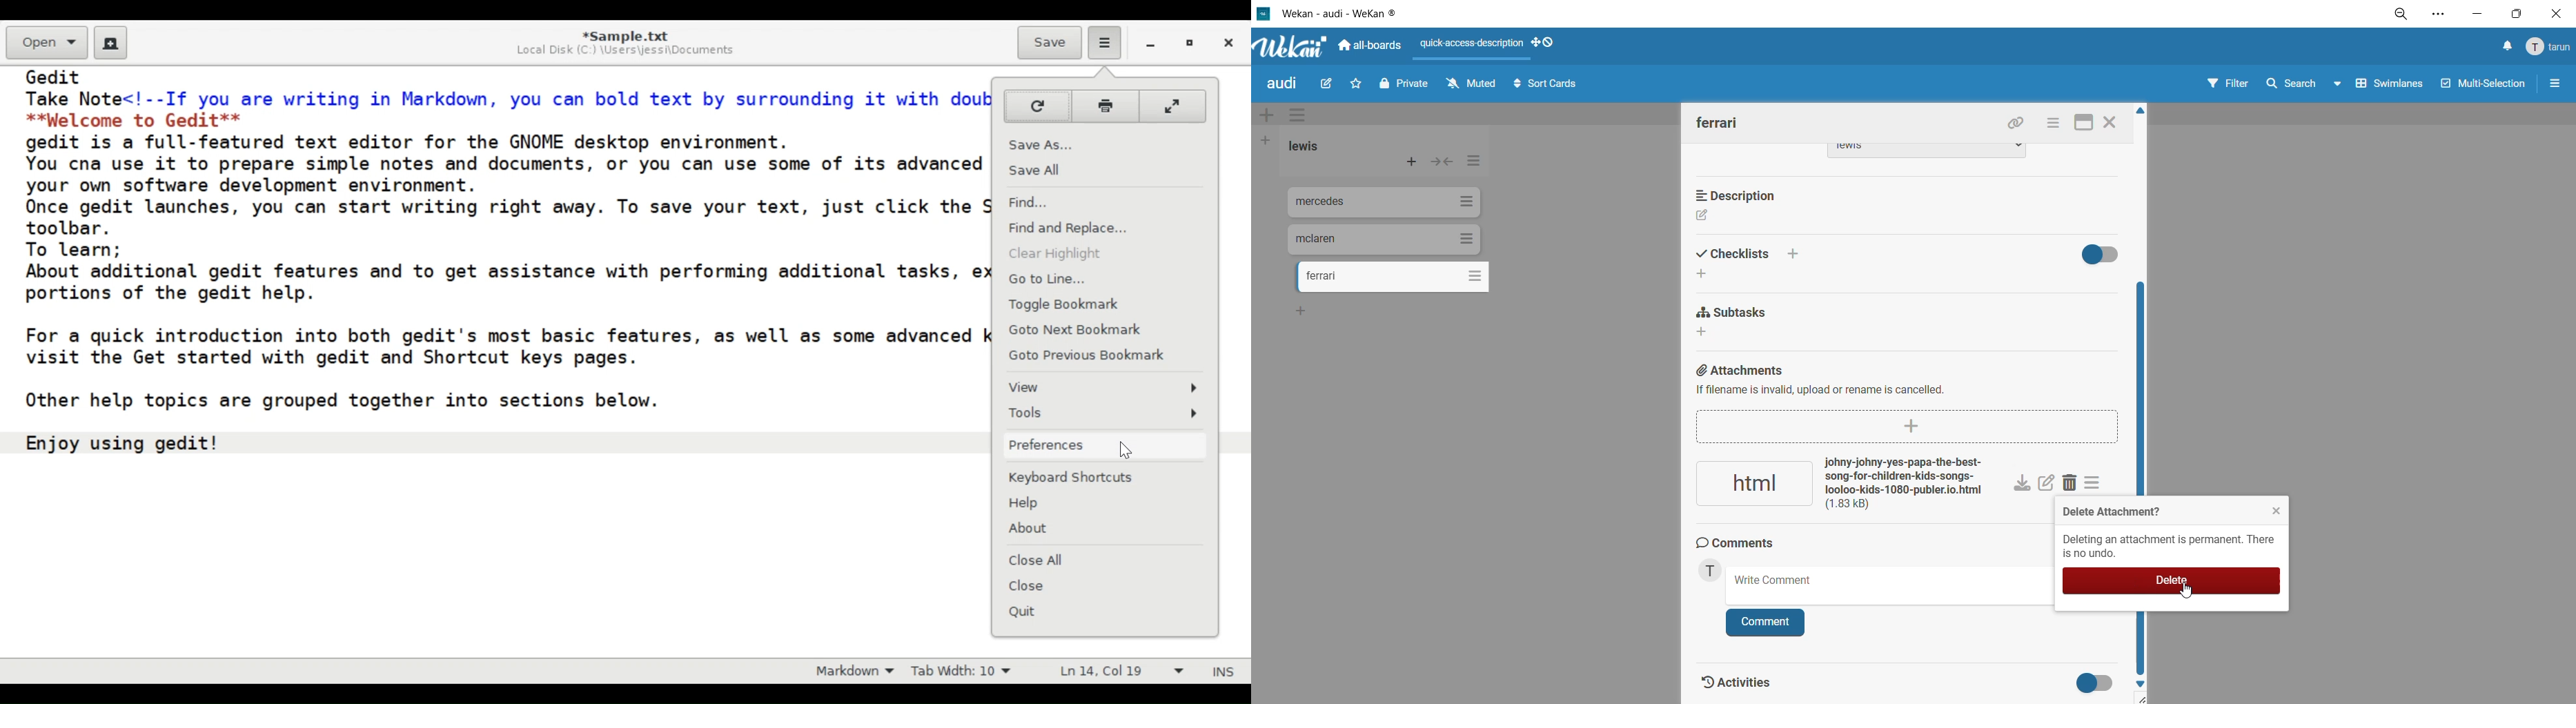 This screenshot has width=2576, height=728. What do you see at coordinates (1036, 105) in the screenshot?
I see `Reload` at bounding box center [1036, 105].